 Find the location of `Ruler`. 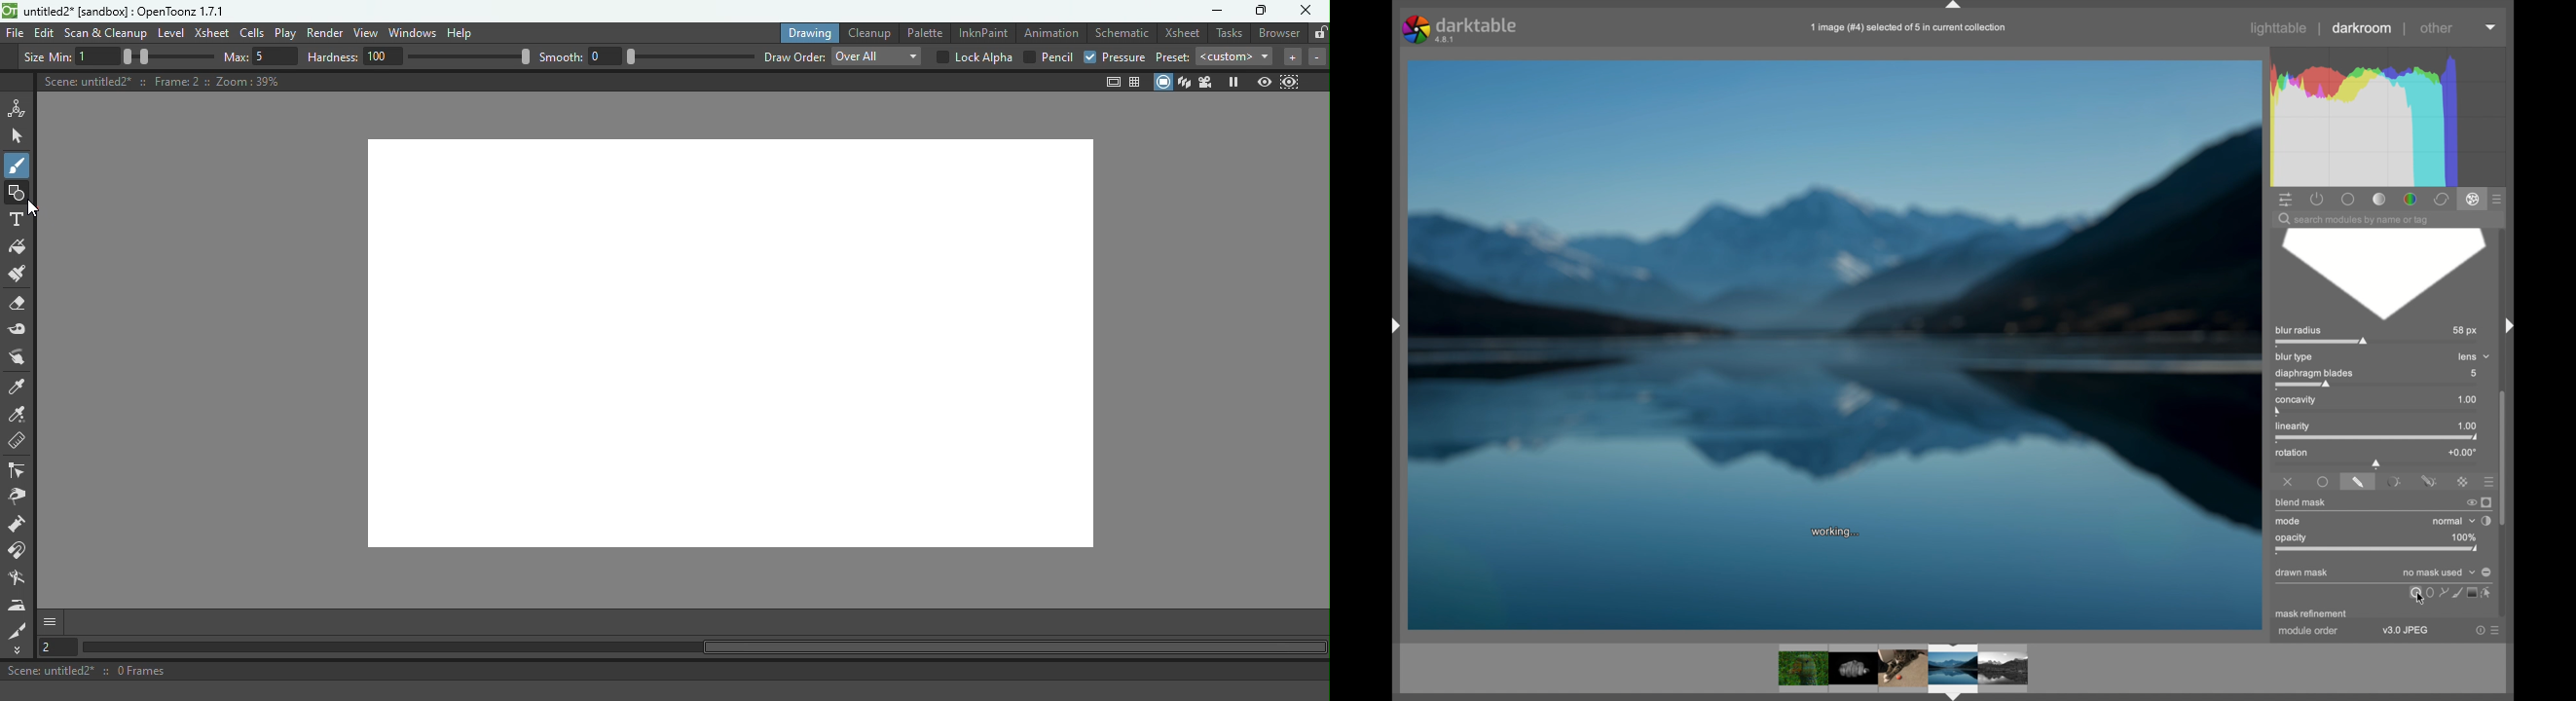

Ruler is located at coordinates (23, 444).